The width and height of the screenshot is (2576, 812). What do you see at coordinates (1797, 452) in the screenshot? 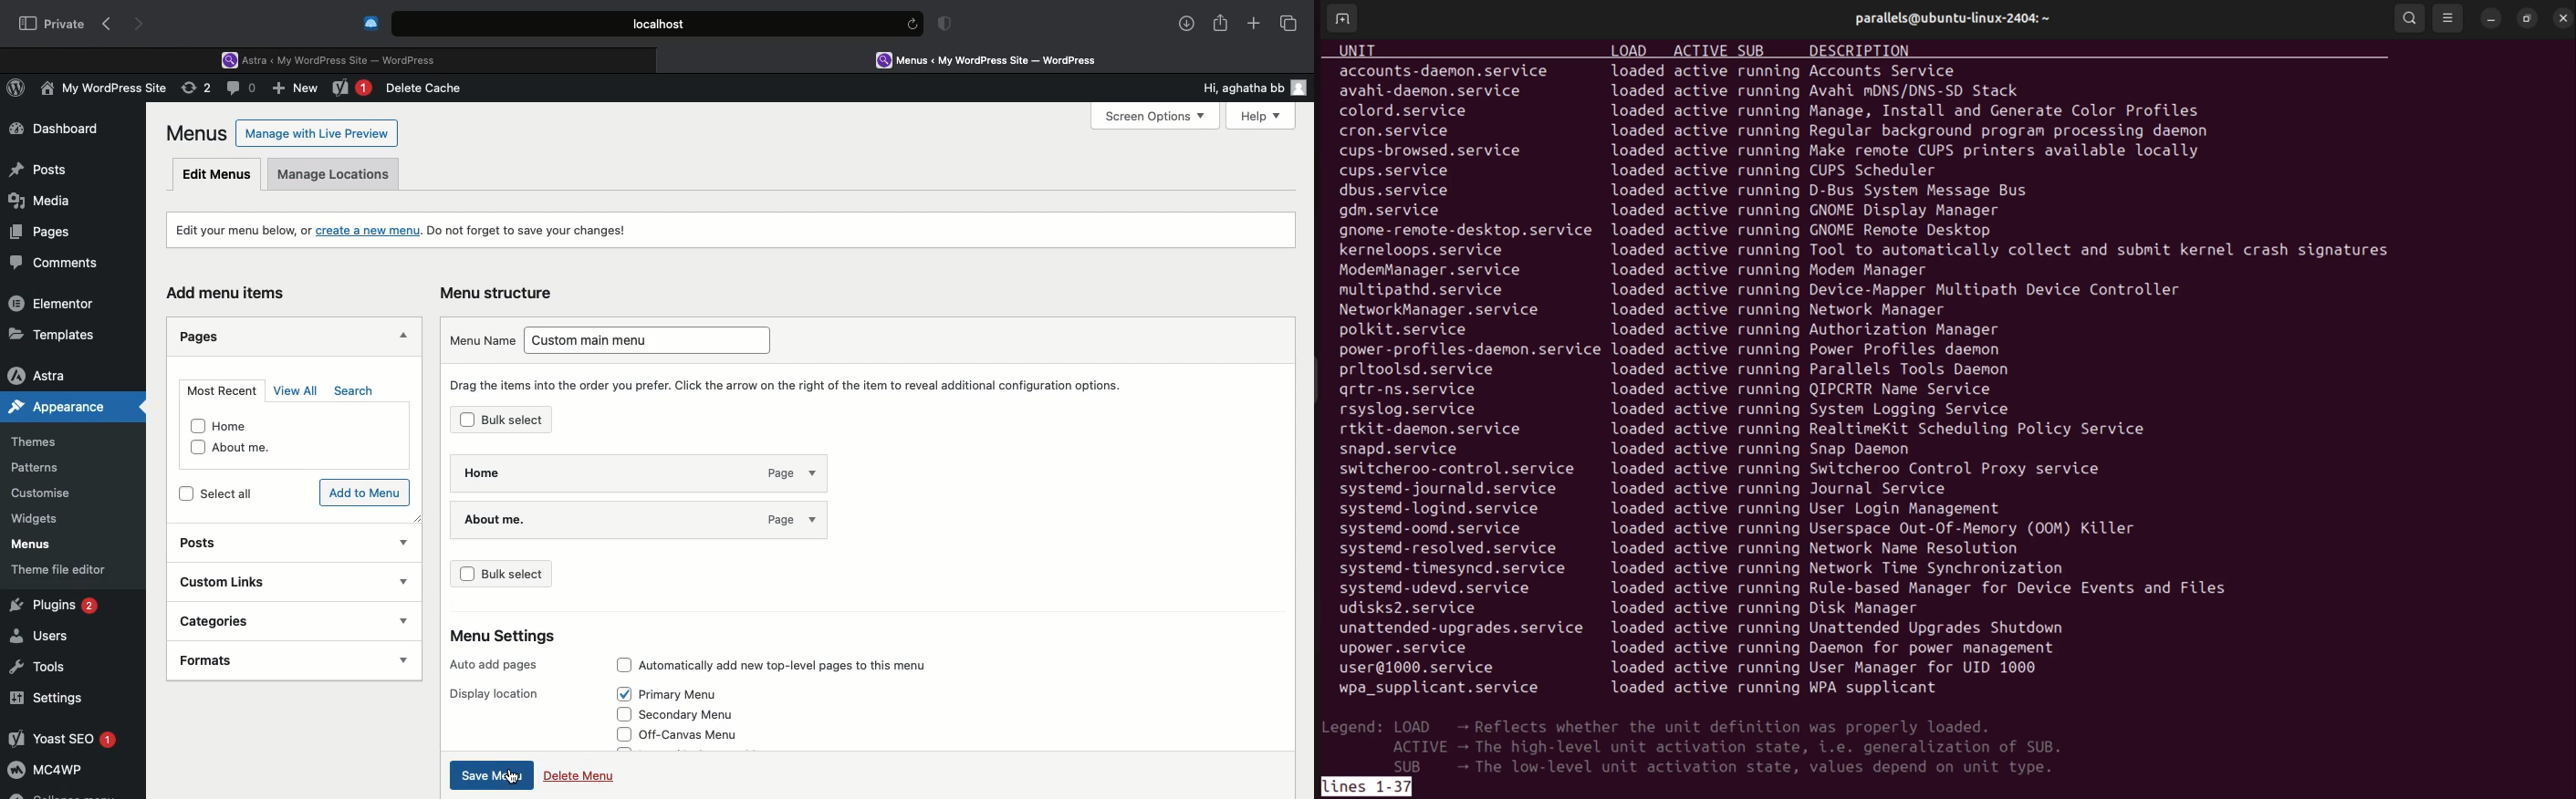
I see `active running ` at bounding box center [1797, 452].